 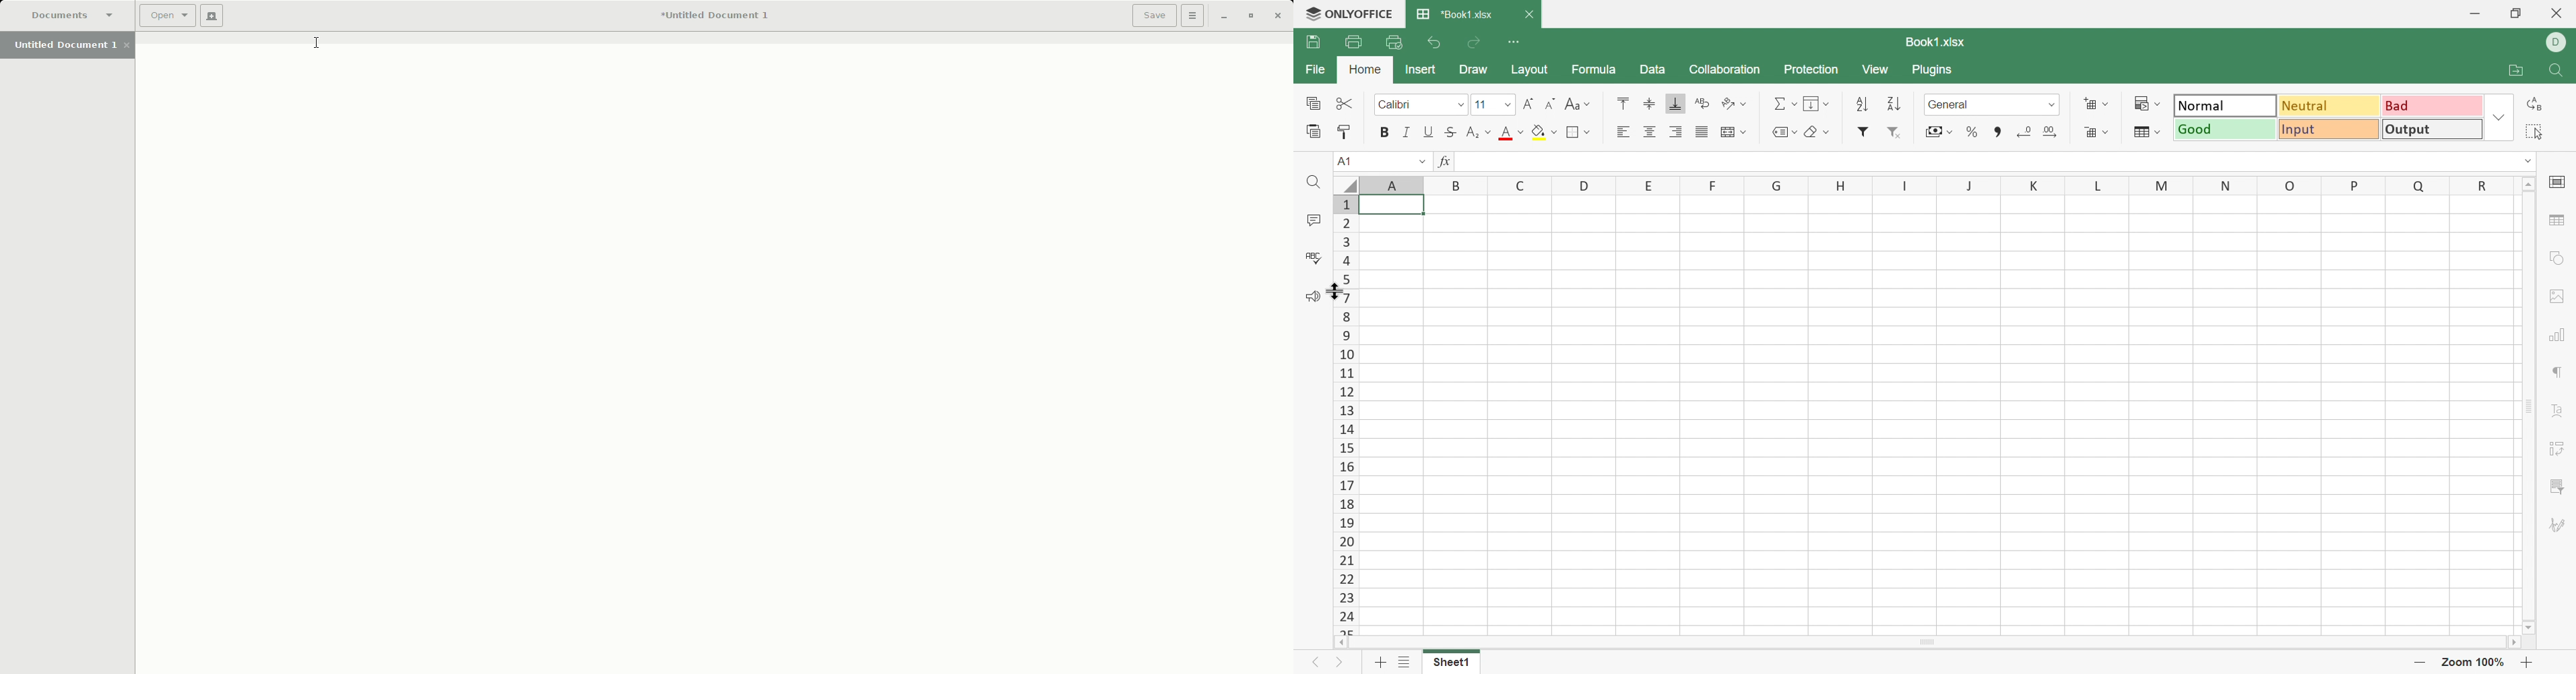 I want to click on Increment font size, so click(x=1527, y=104).